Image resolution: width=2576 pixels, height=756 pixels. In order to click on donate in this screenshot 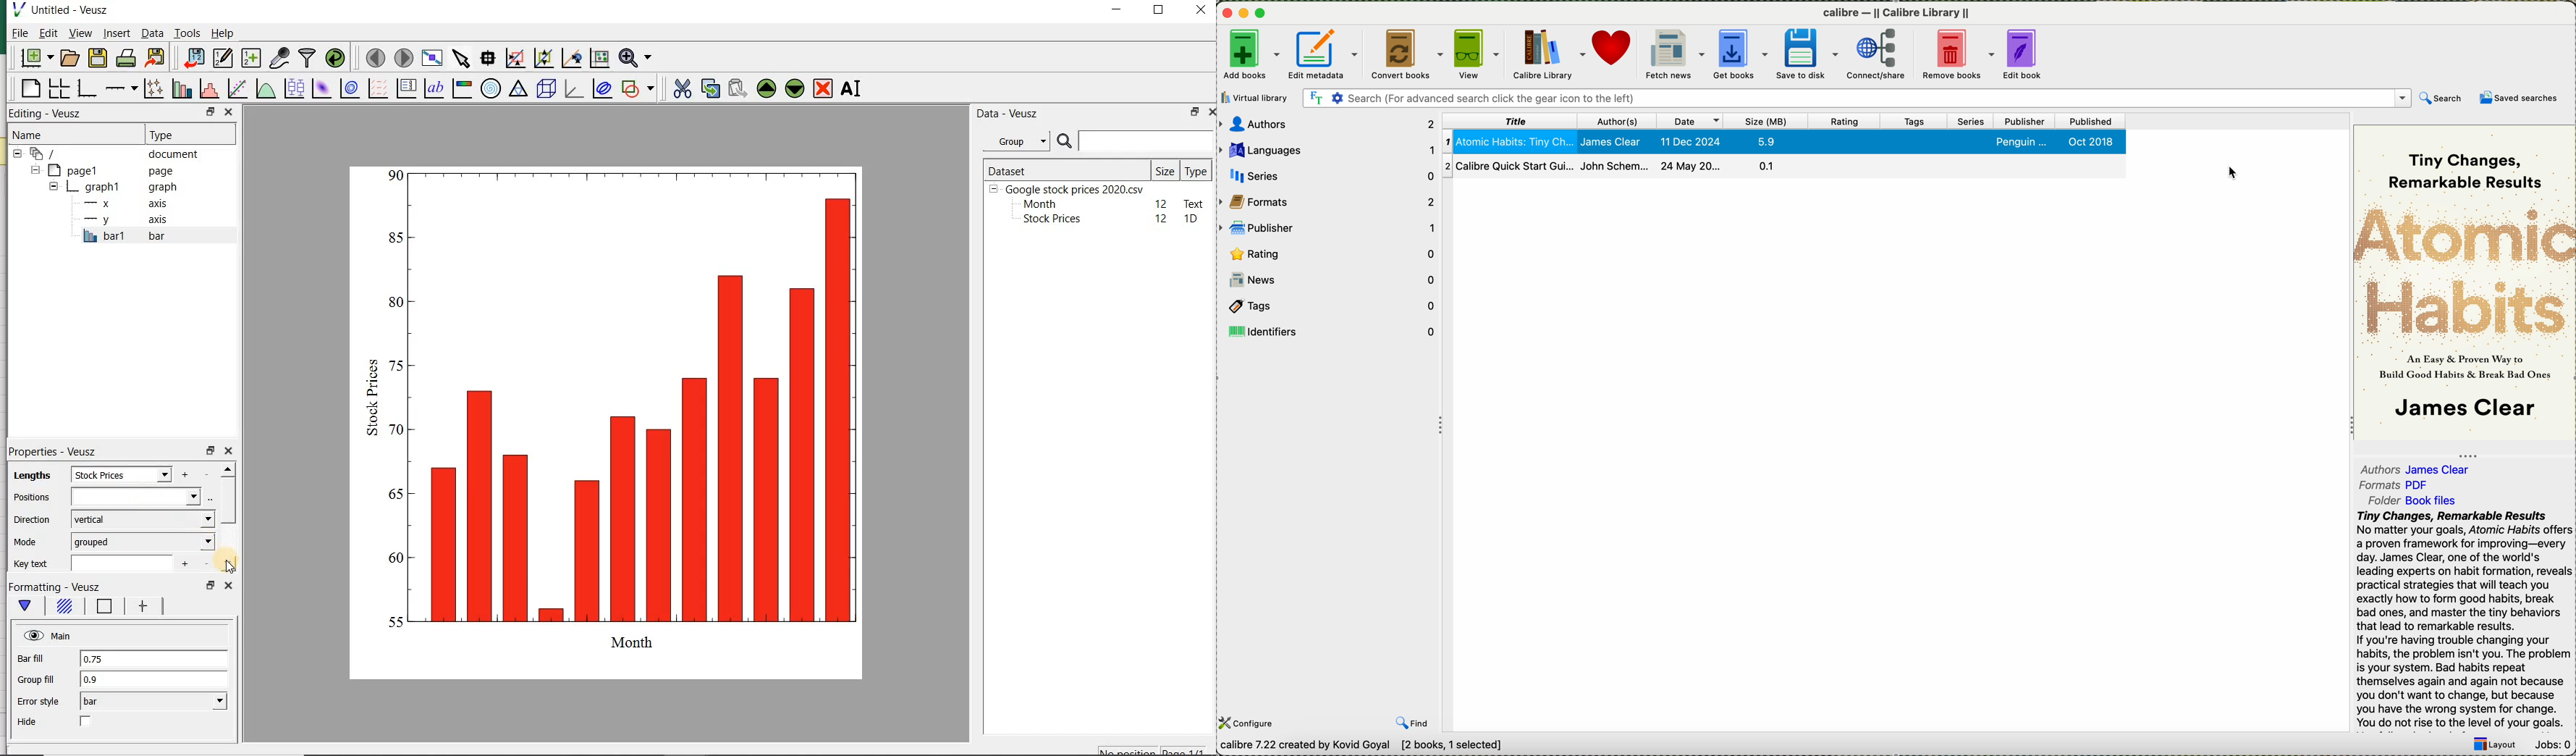, I will do `click(1616, 55)`.